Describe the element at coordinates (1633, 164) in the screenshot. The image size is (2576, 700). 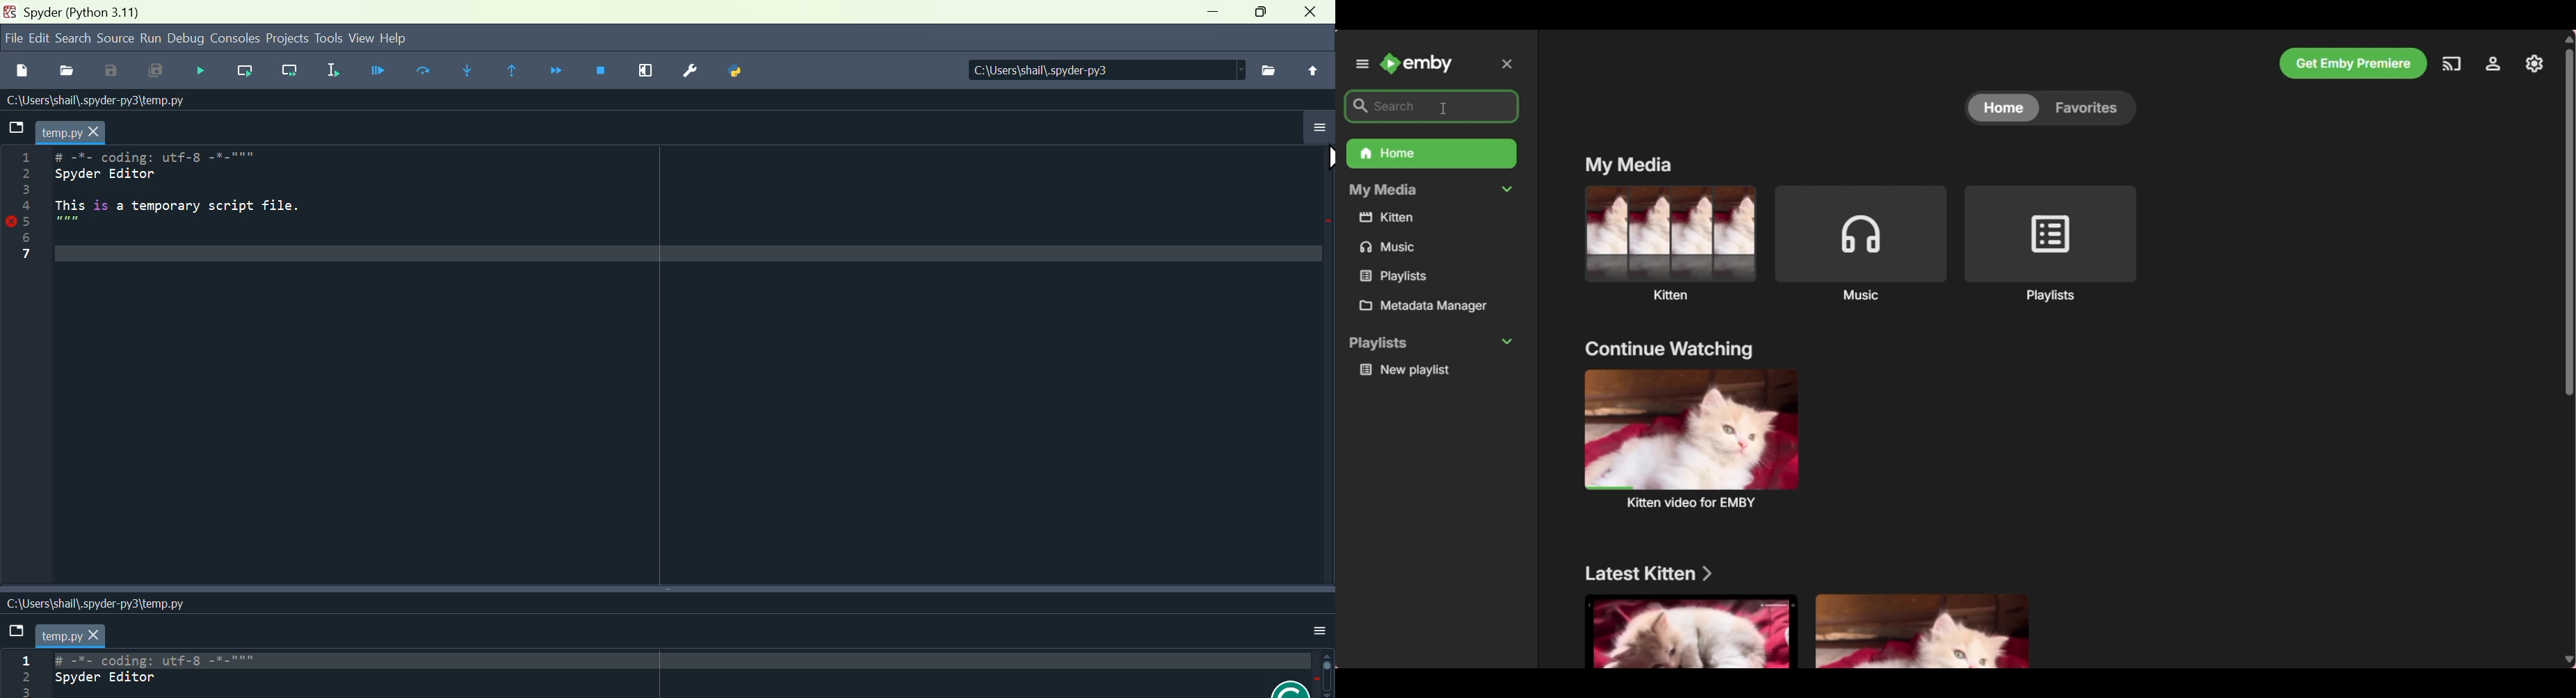
I see `My media` at that location.